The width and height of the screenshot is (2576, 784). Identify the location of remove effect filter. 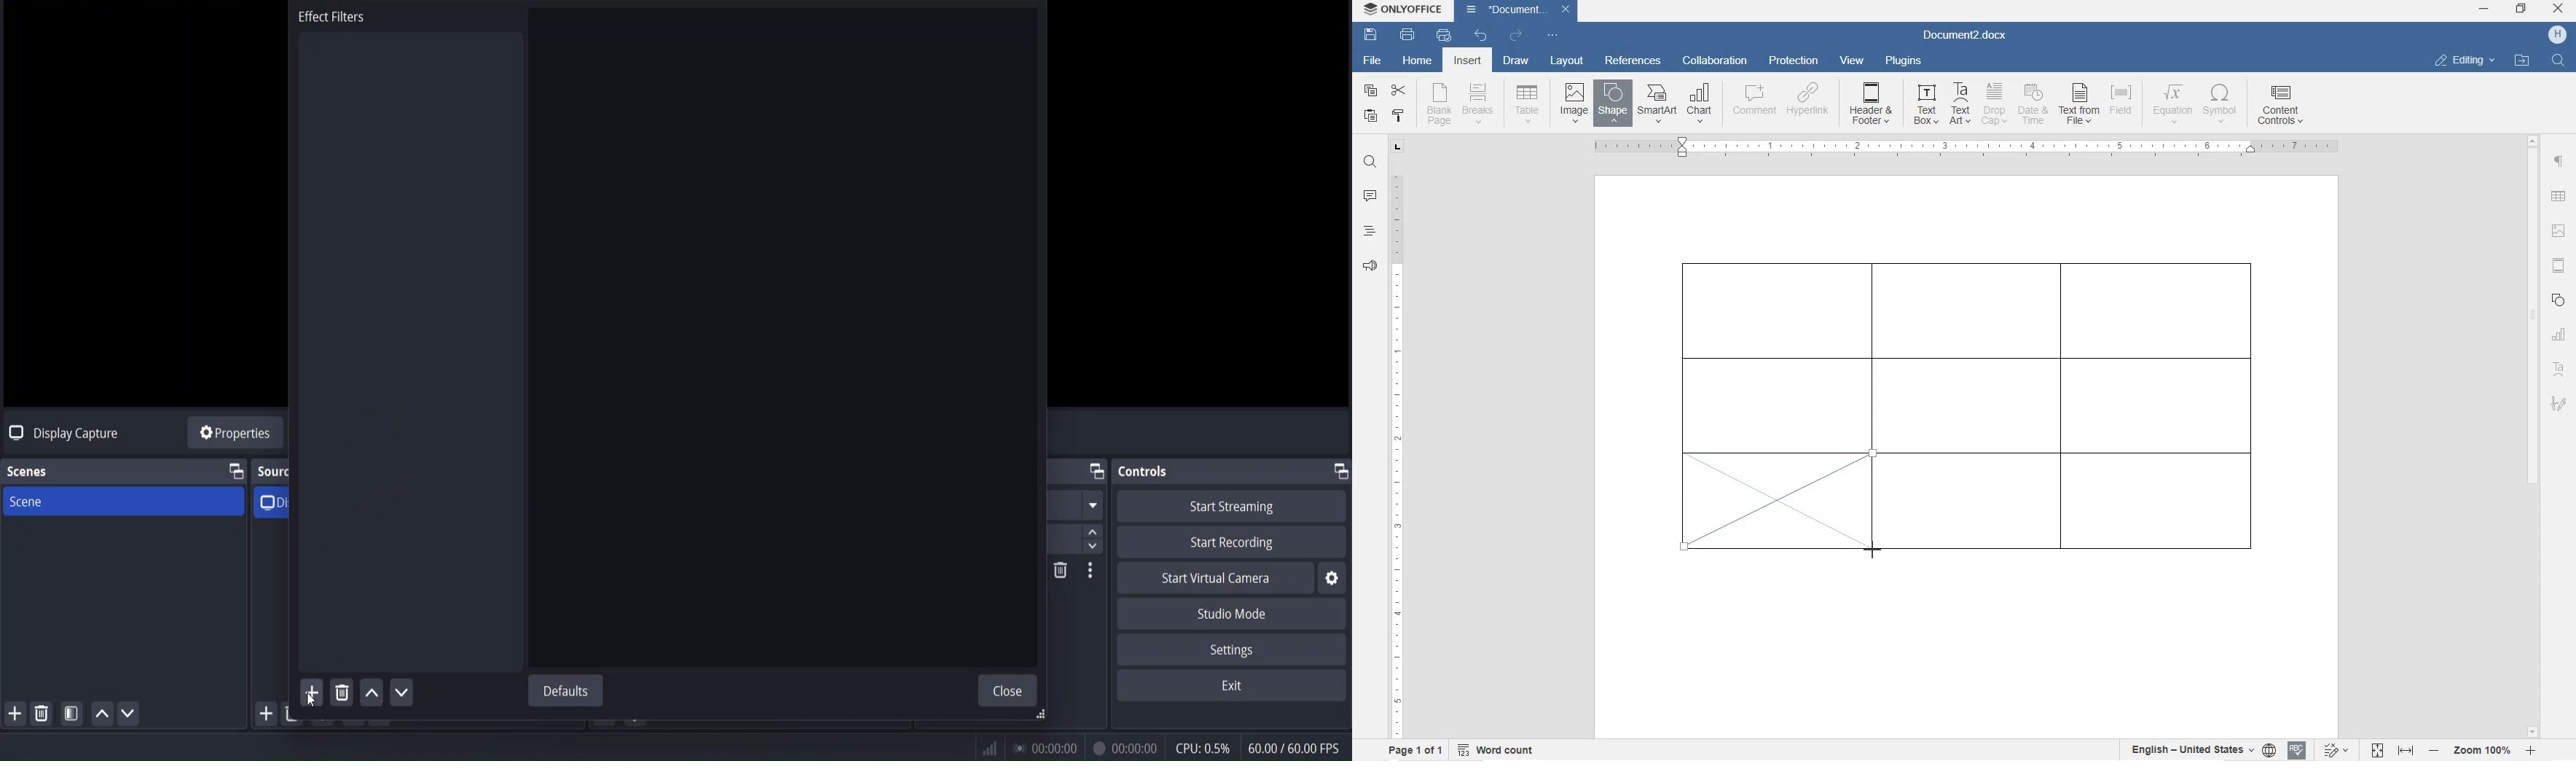
(343, 693).